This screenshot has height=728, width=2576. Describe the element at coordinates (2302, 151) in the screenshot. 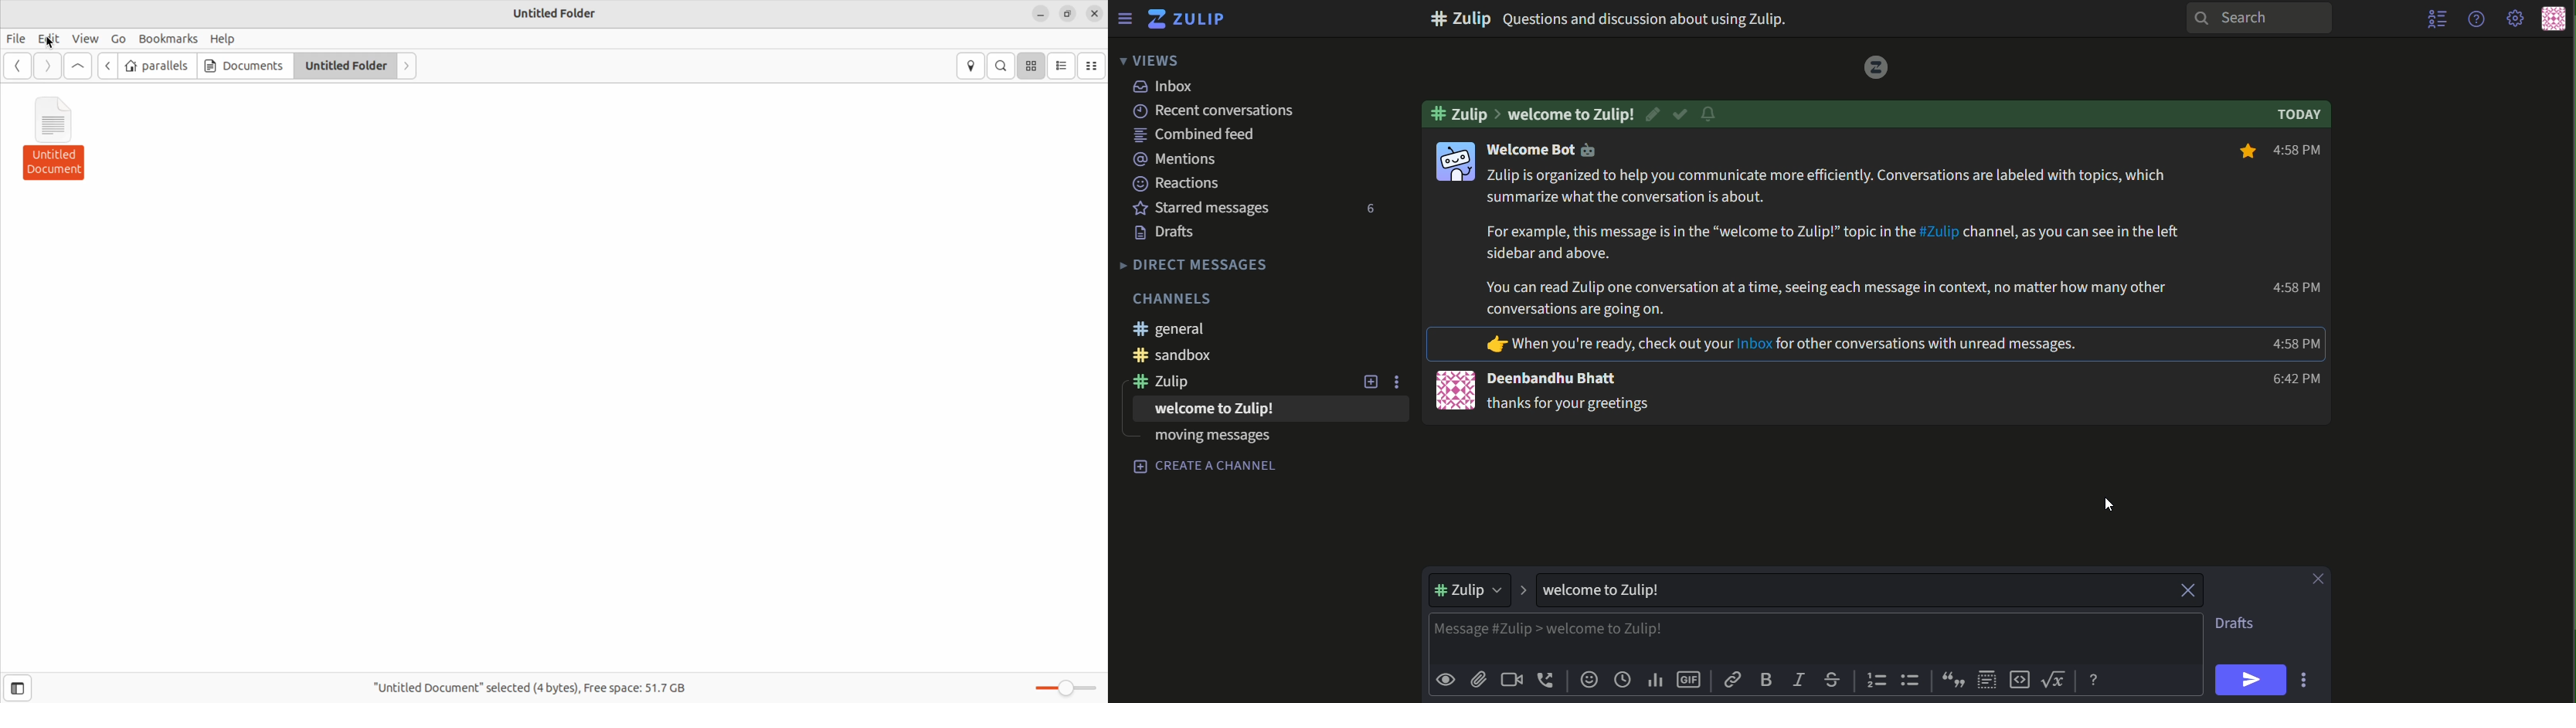

I see `text` at that location.